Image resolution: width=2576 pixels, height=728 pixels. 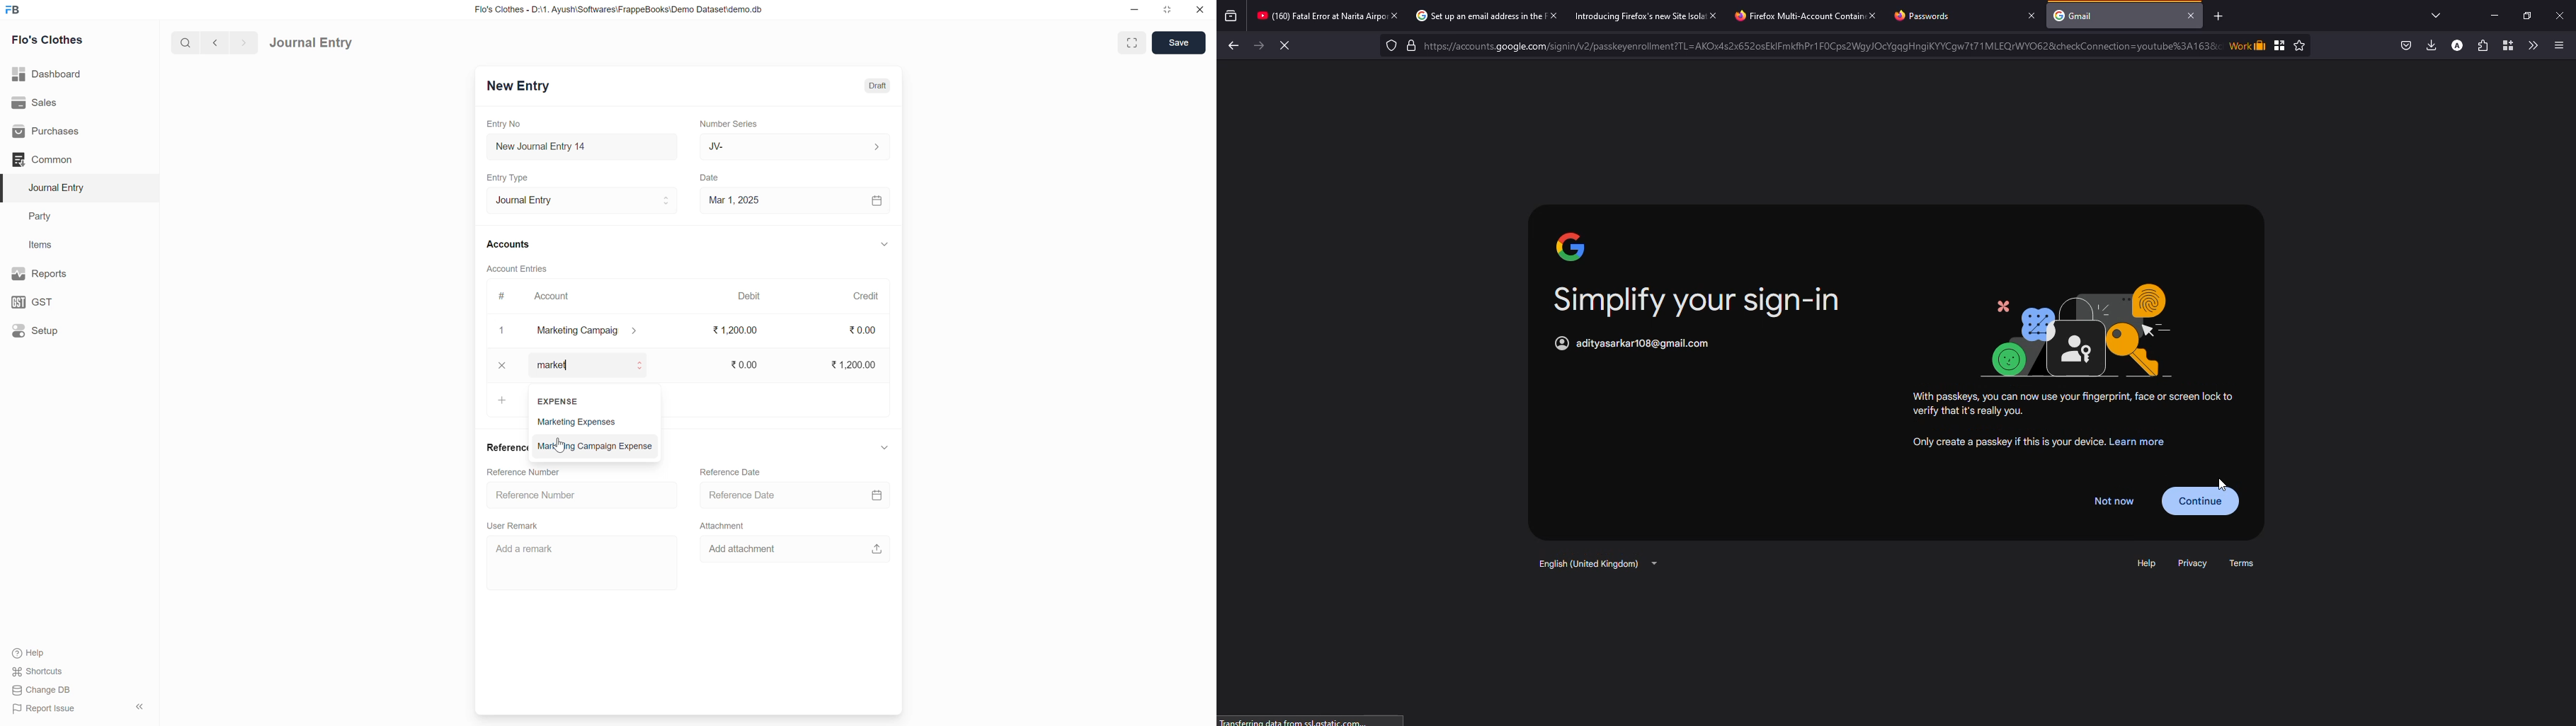 What do you see at coordinates (540, 495) in the screenshot?
I see `Reference number` at bounding box center [540, 495].